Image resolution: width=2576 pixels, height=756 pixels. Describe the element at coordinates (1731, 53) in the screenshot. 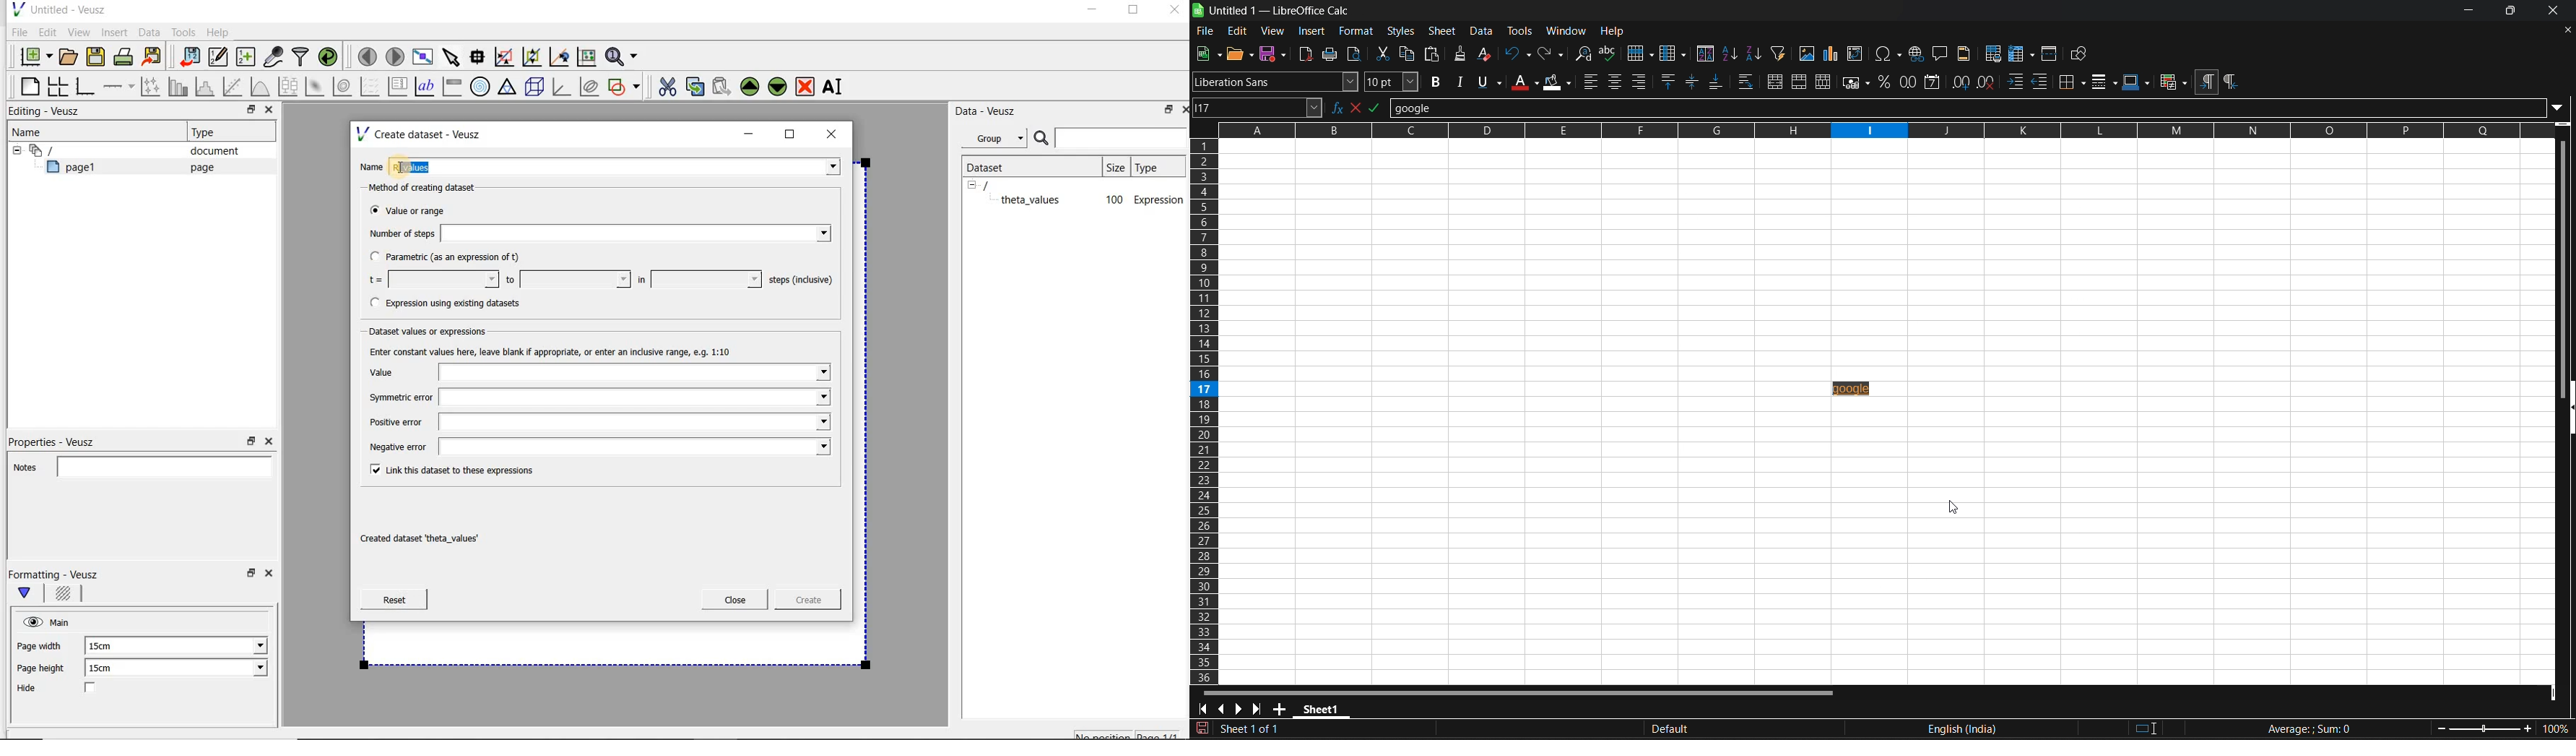

I see `sort ascending` at that location.